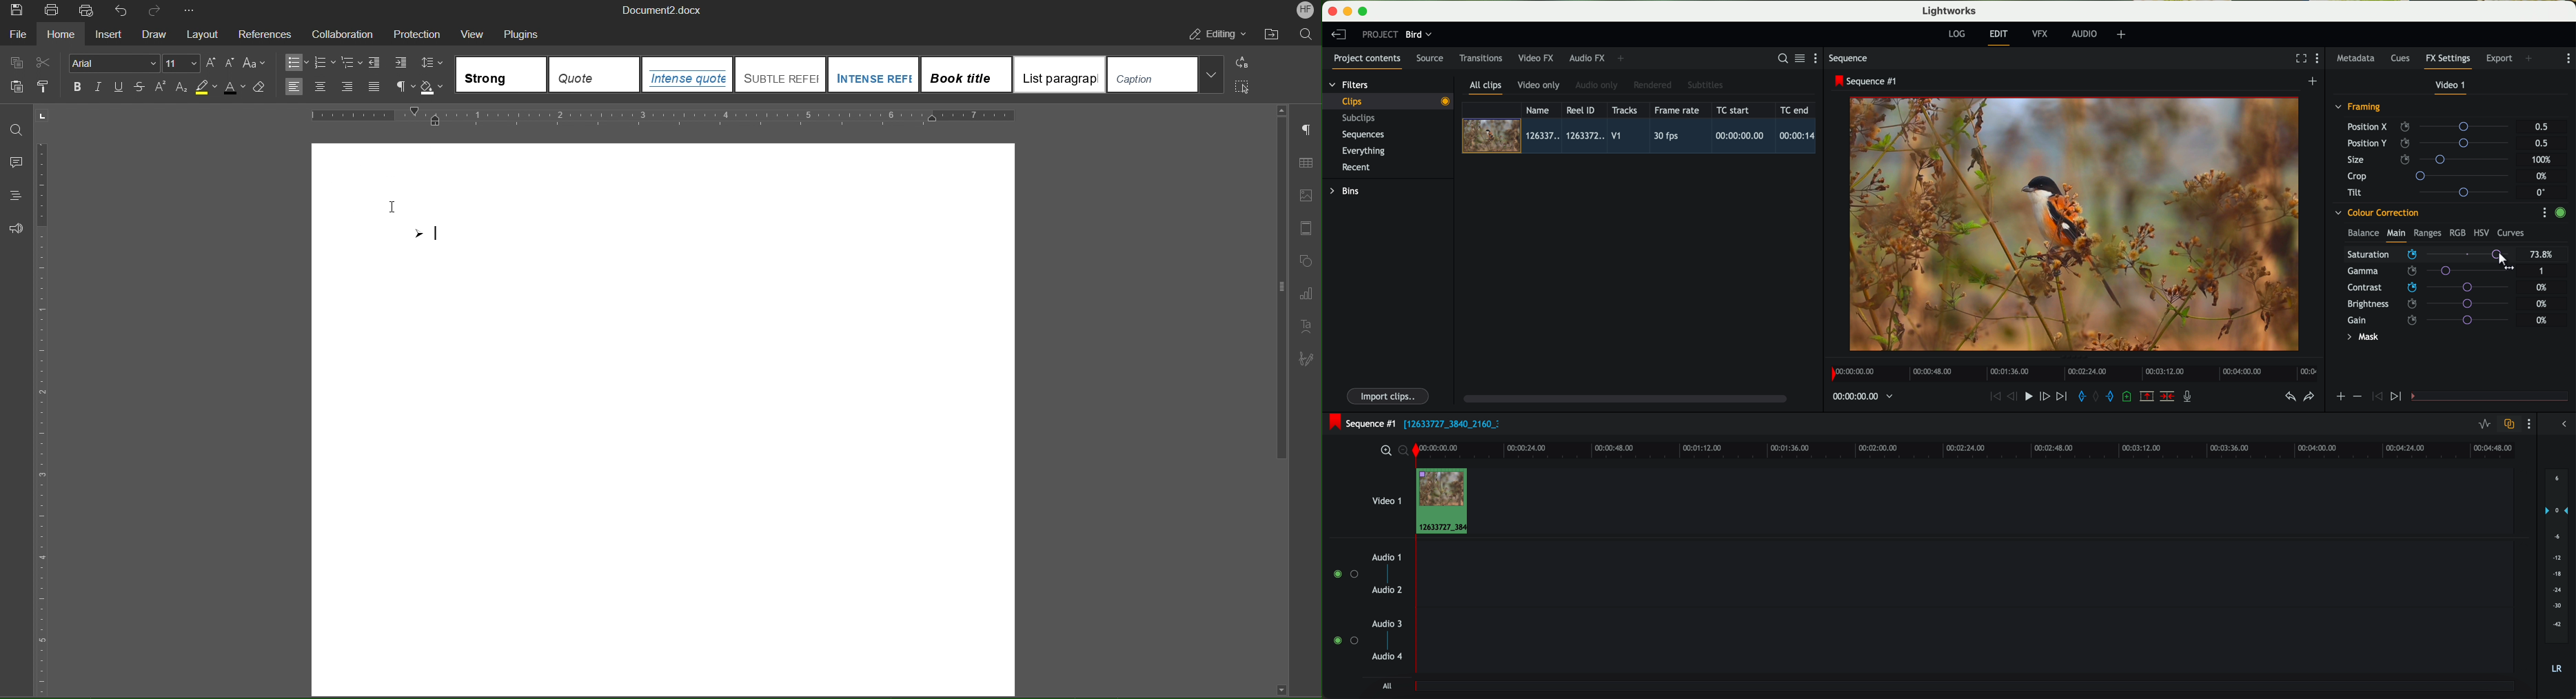 This screenshot has height=700, width=2576. What do you see at coordinates (2433, 175) in the screenshot?
I see `crop` at bounding box center [2433, 175].